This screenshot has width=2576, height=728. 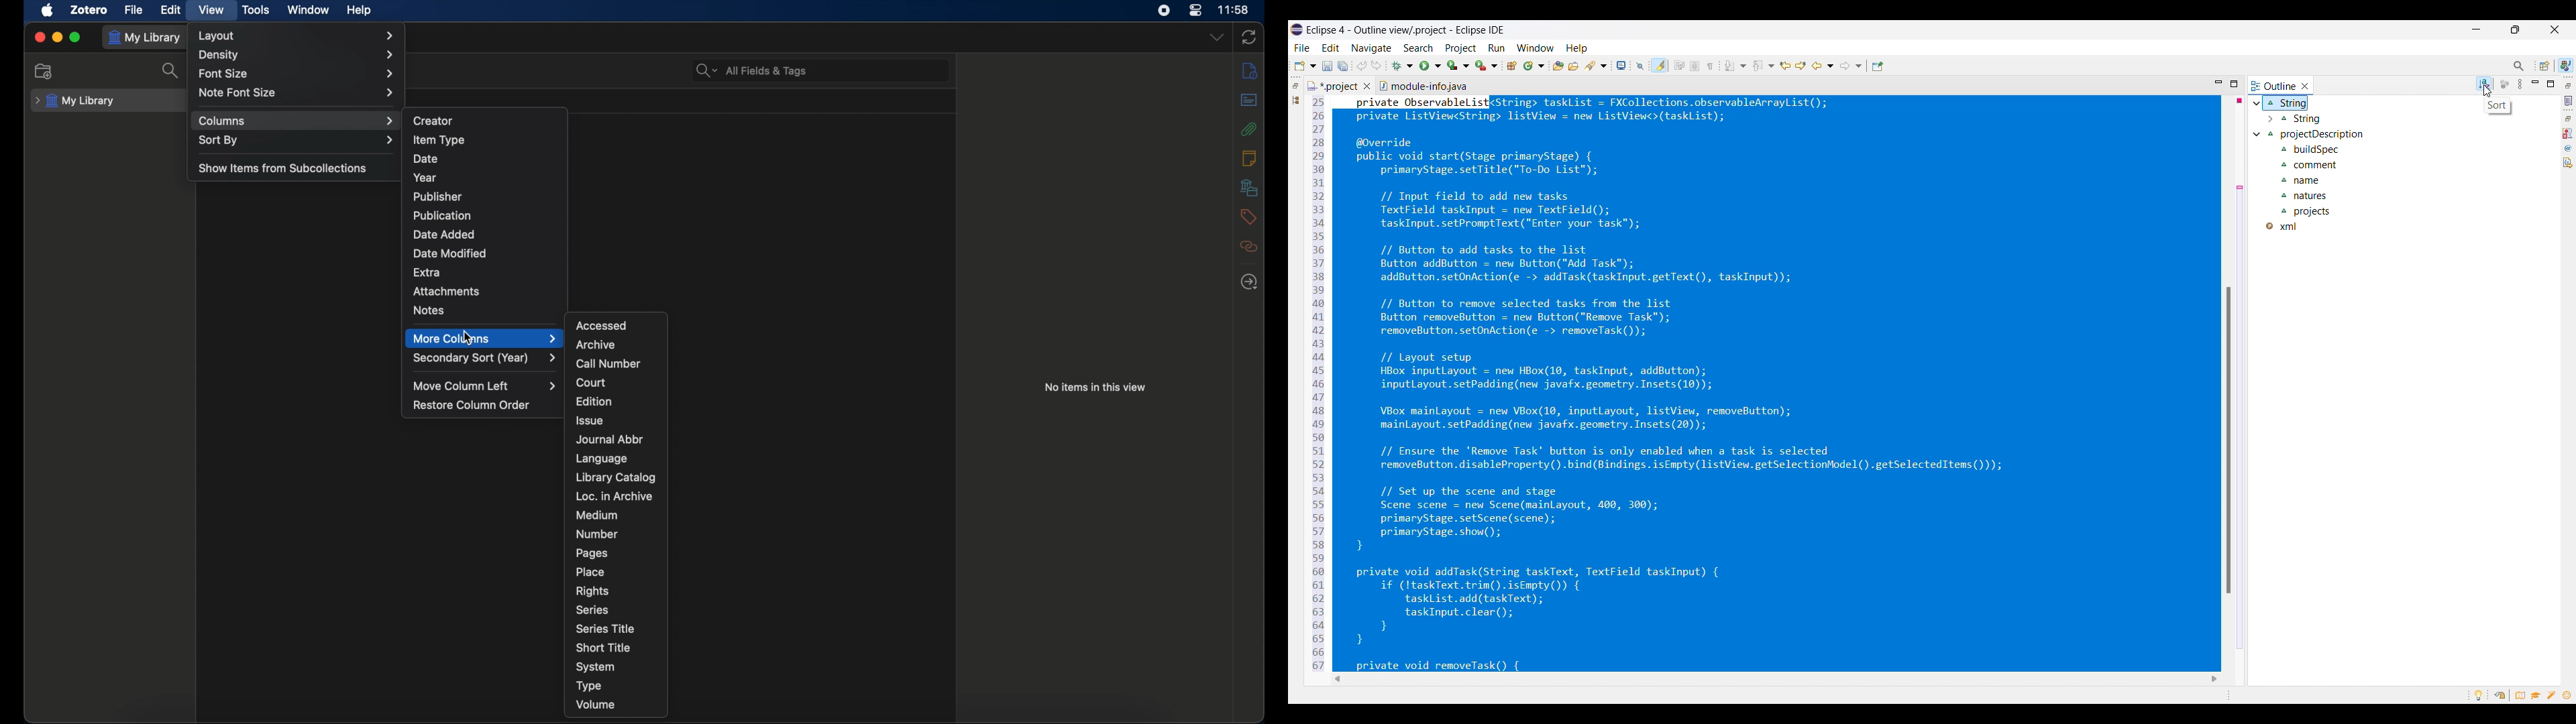 What do you see at coordinates (1097, 387) in the screenshot?
I see `no items in this view` at bounding box center [1097, 387].